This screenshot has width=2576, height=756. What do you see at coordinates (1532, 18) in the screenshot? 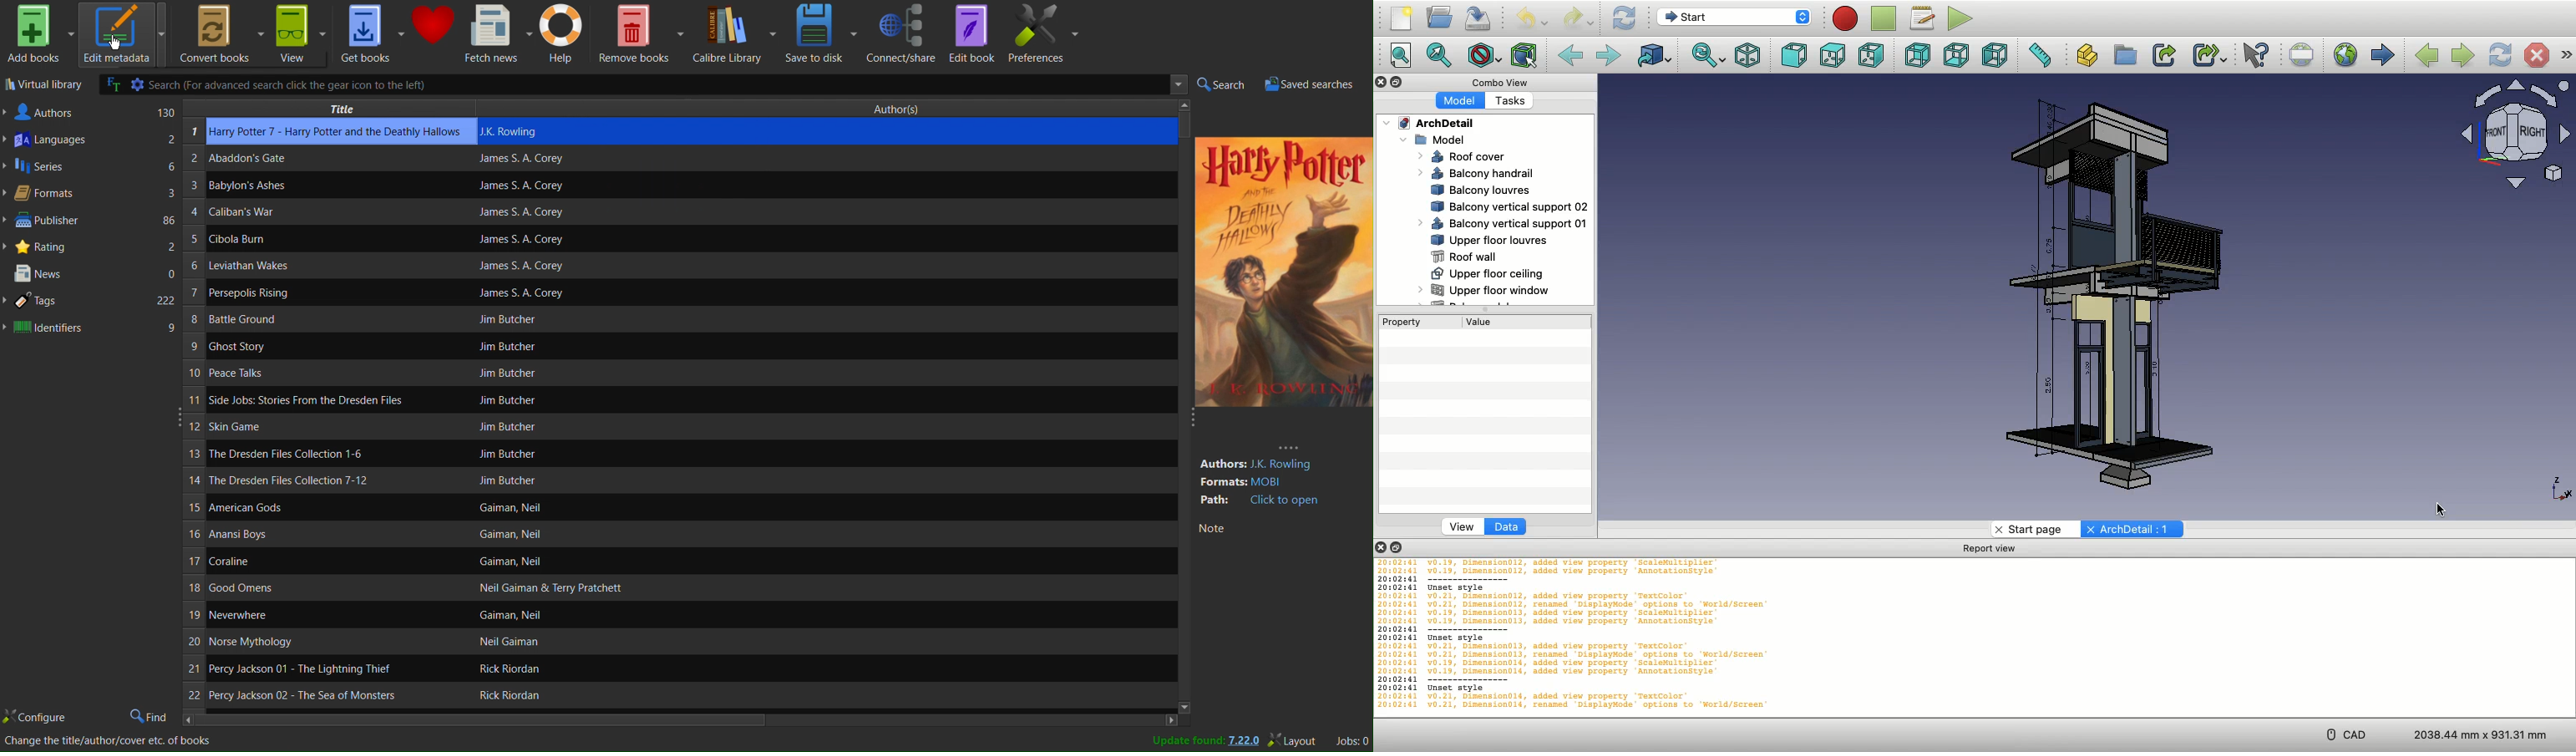
I see `Undo` at bounding box center [1532, 18].